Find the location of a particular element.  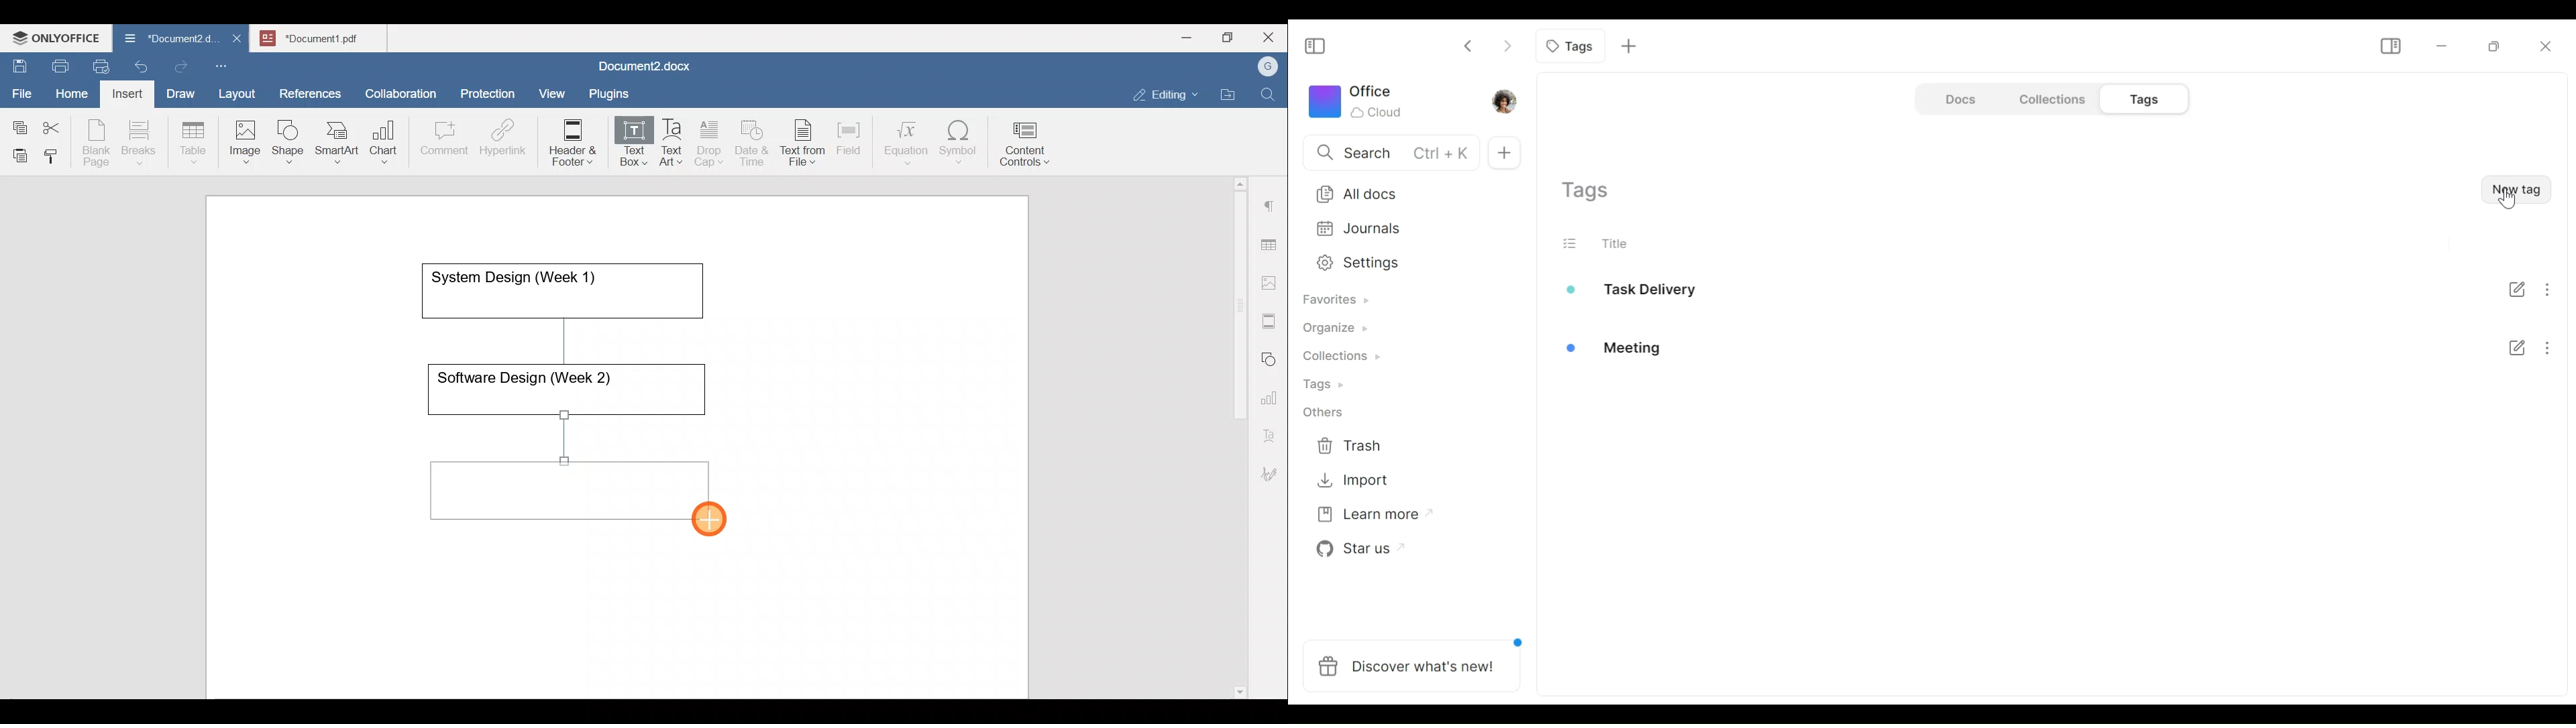

Star us is located at coordinates (1359, 550).